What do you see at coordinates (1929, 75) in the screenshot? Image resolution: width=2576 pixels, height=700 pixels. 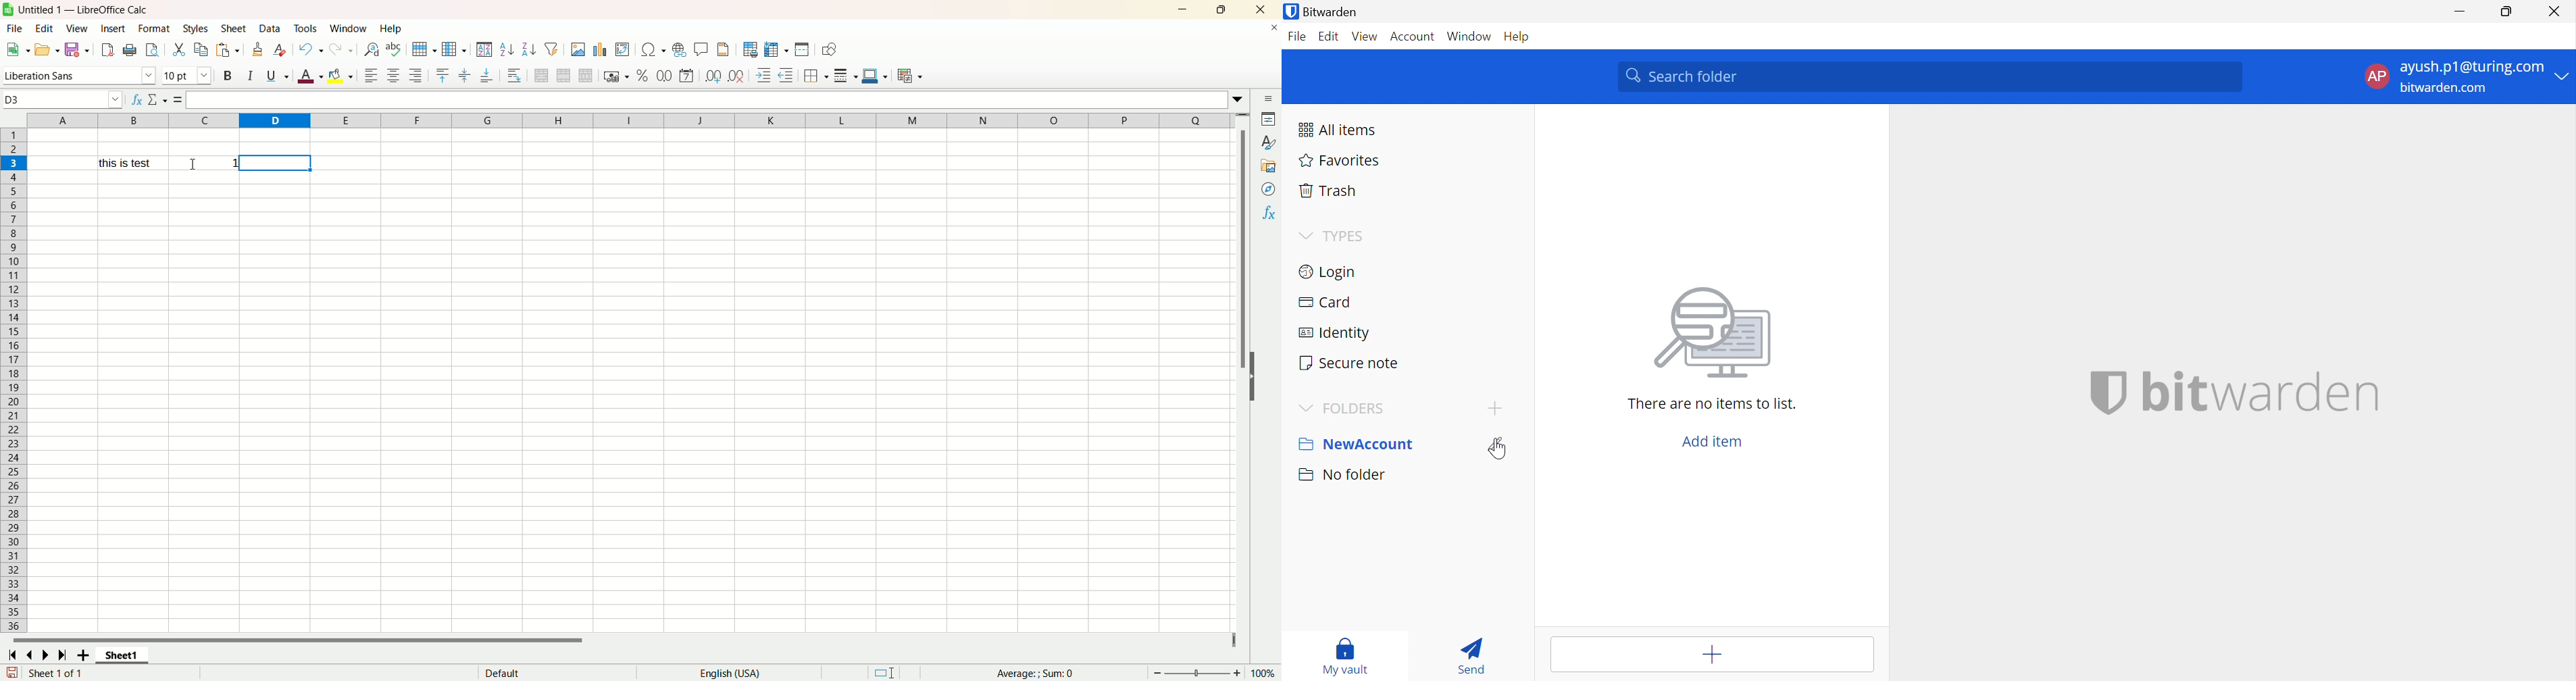 I see `Search Vault` at bounding box center [1929, 75].